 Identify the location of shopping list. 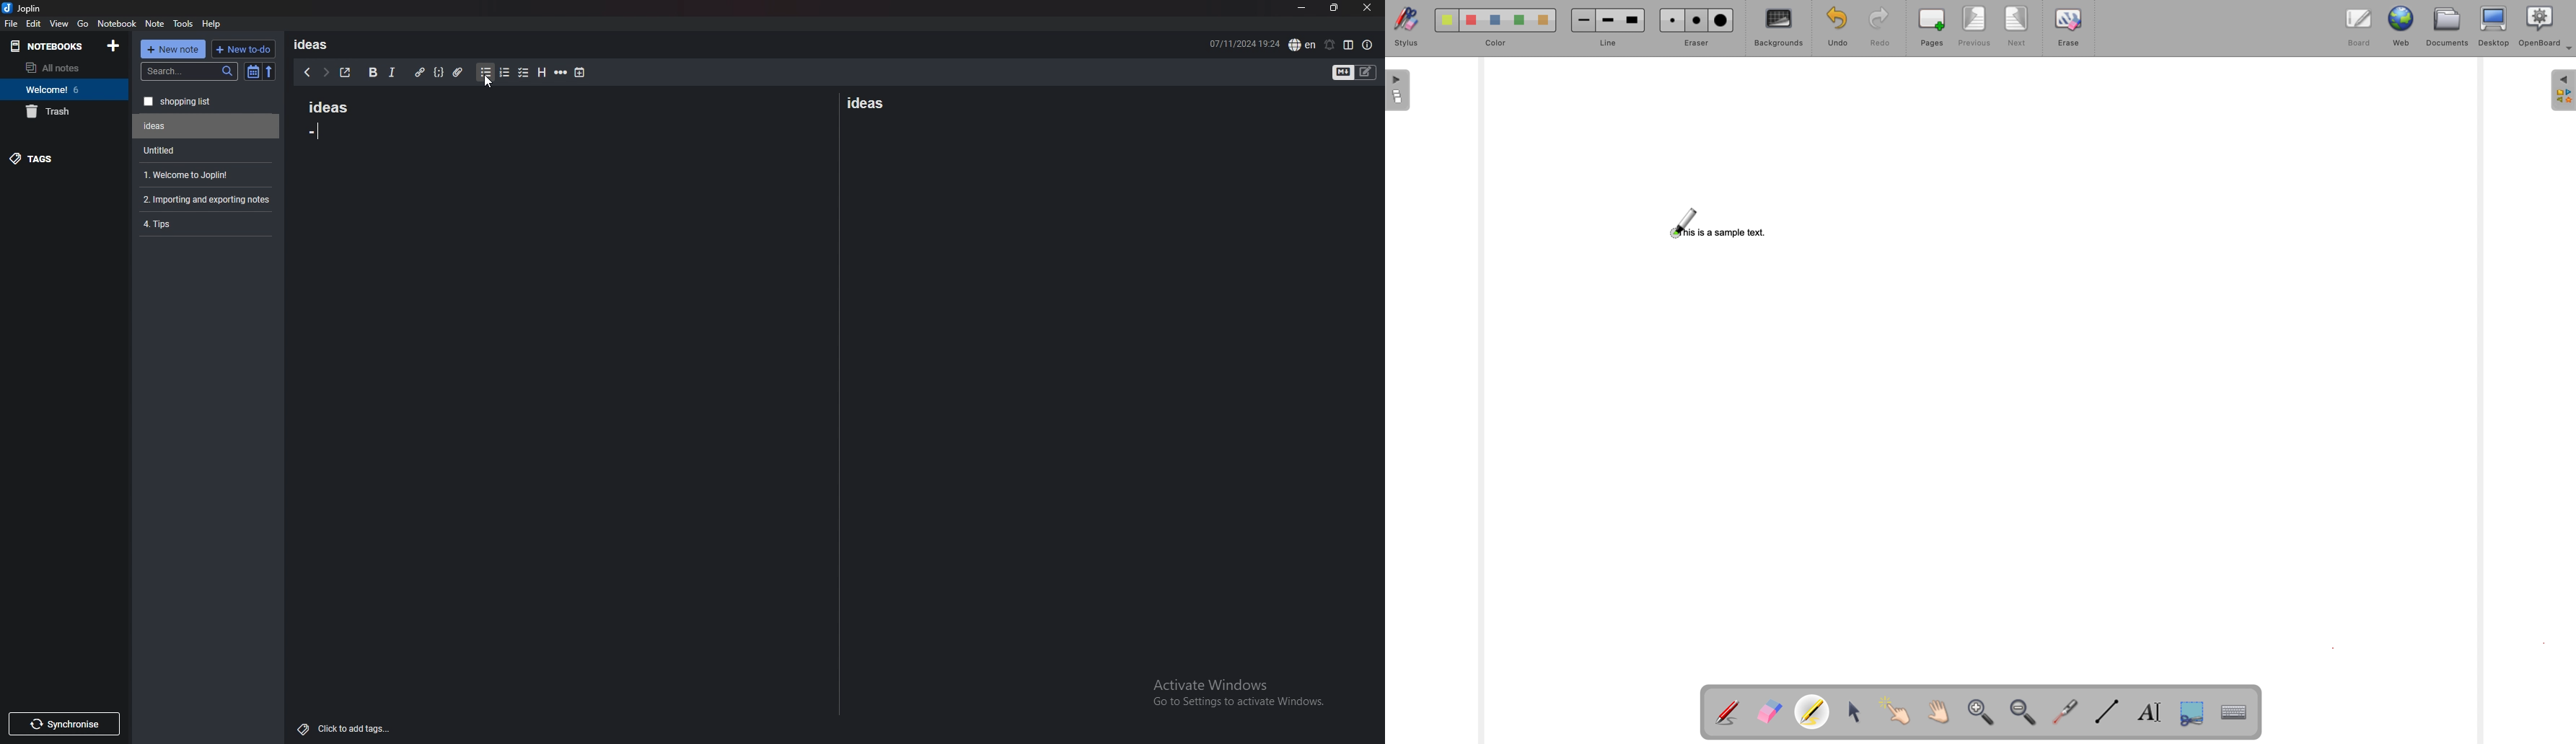
(206, 102).